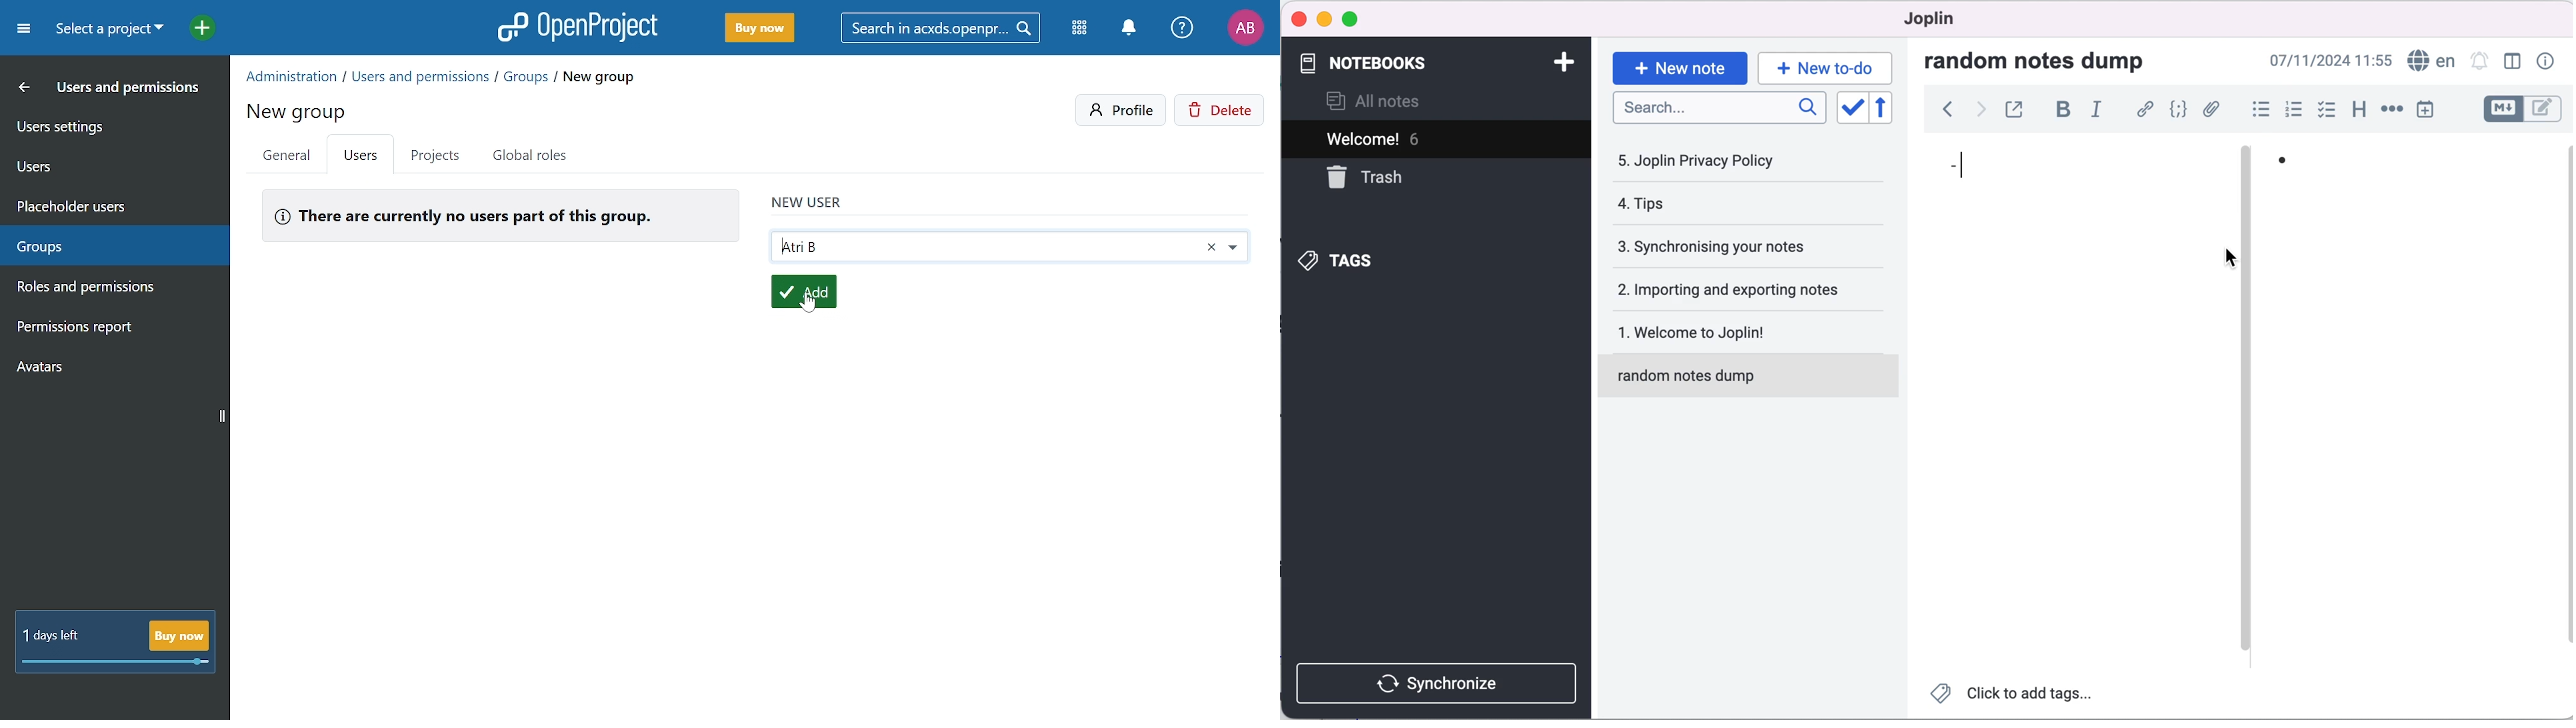  Describe the element at coordinates (1720, 112) in the screenshot. I see `search` at that location.